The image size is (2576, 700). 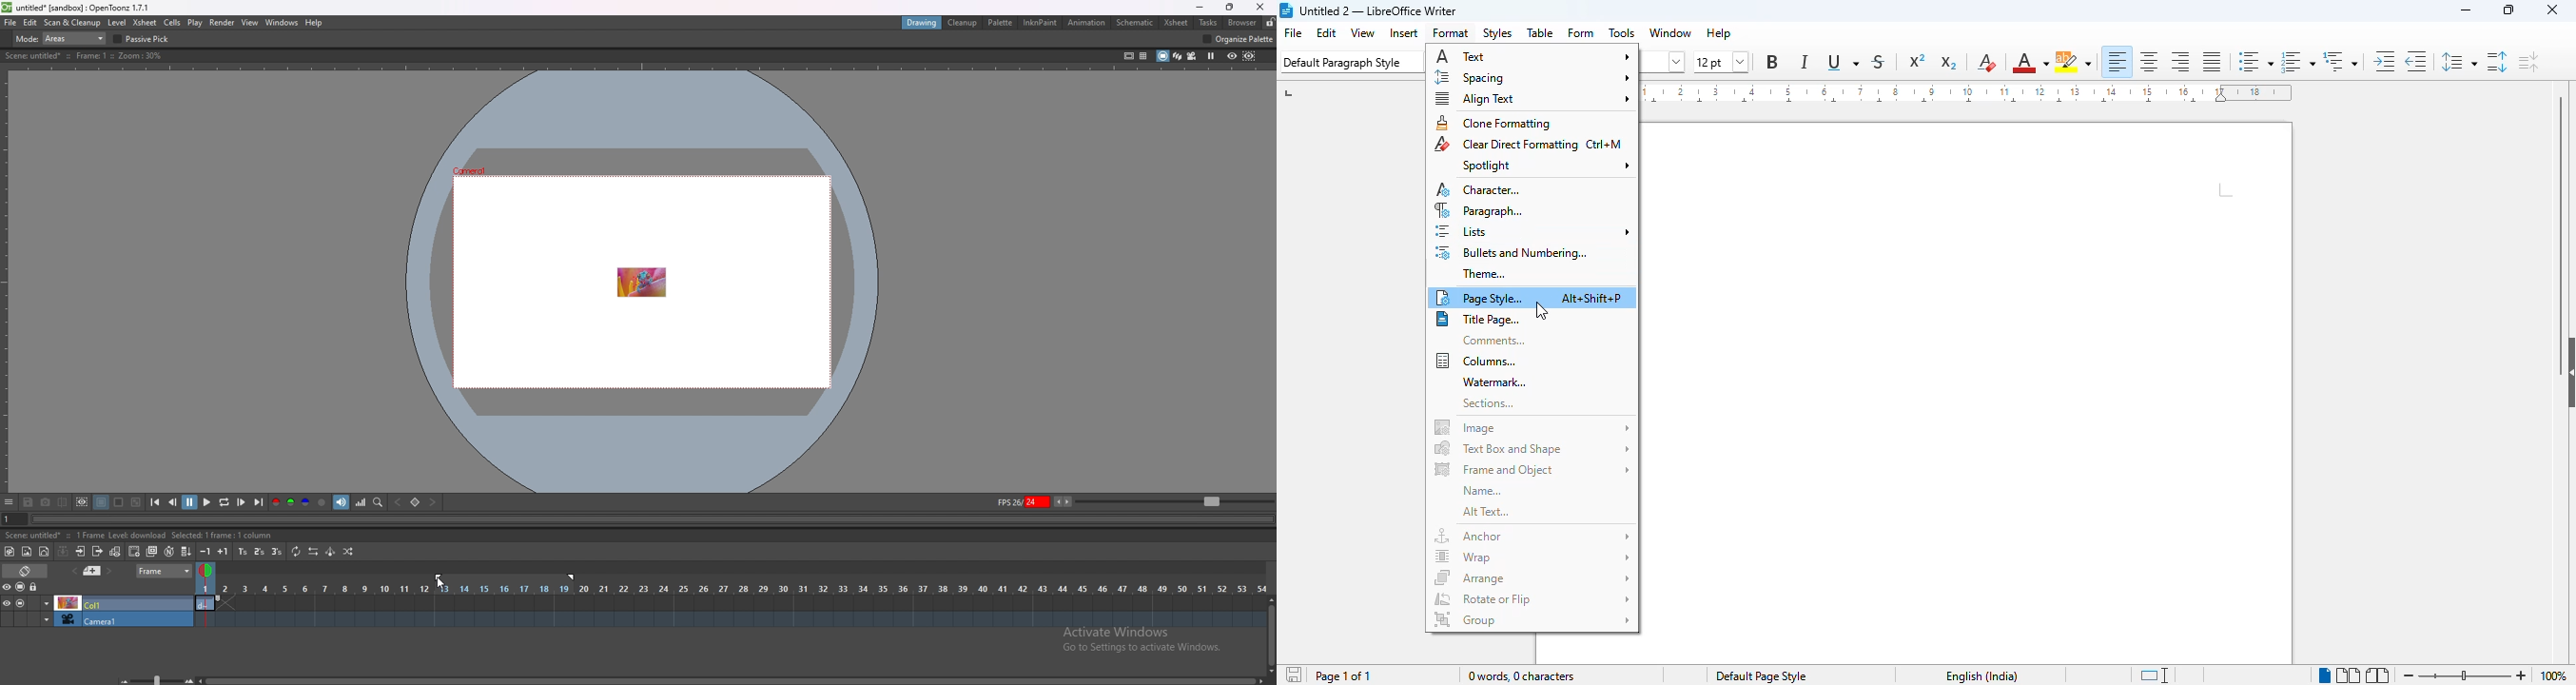 What do you see at coordinates (258, 502) in the screenshot?
I see `last frame` at bounding box center [258, 502].